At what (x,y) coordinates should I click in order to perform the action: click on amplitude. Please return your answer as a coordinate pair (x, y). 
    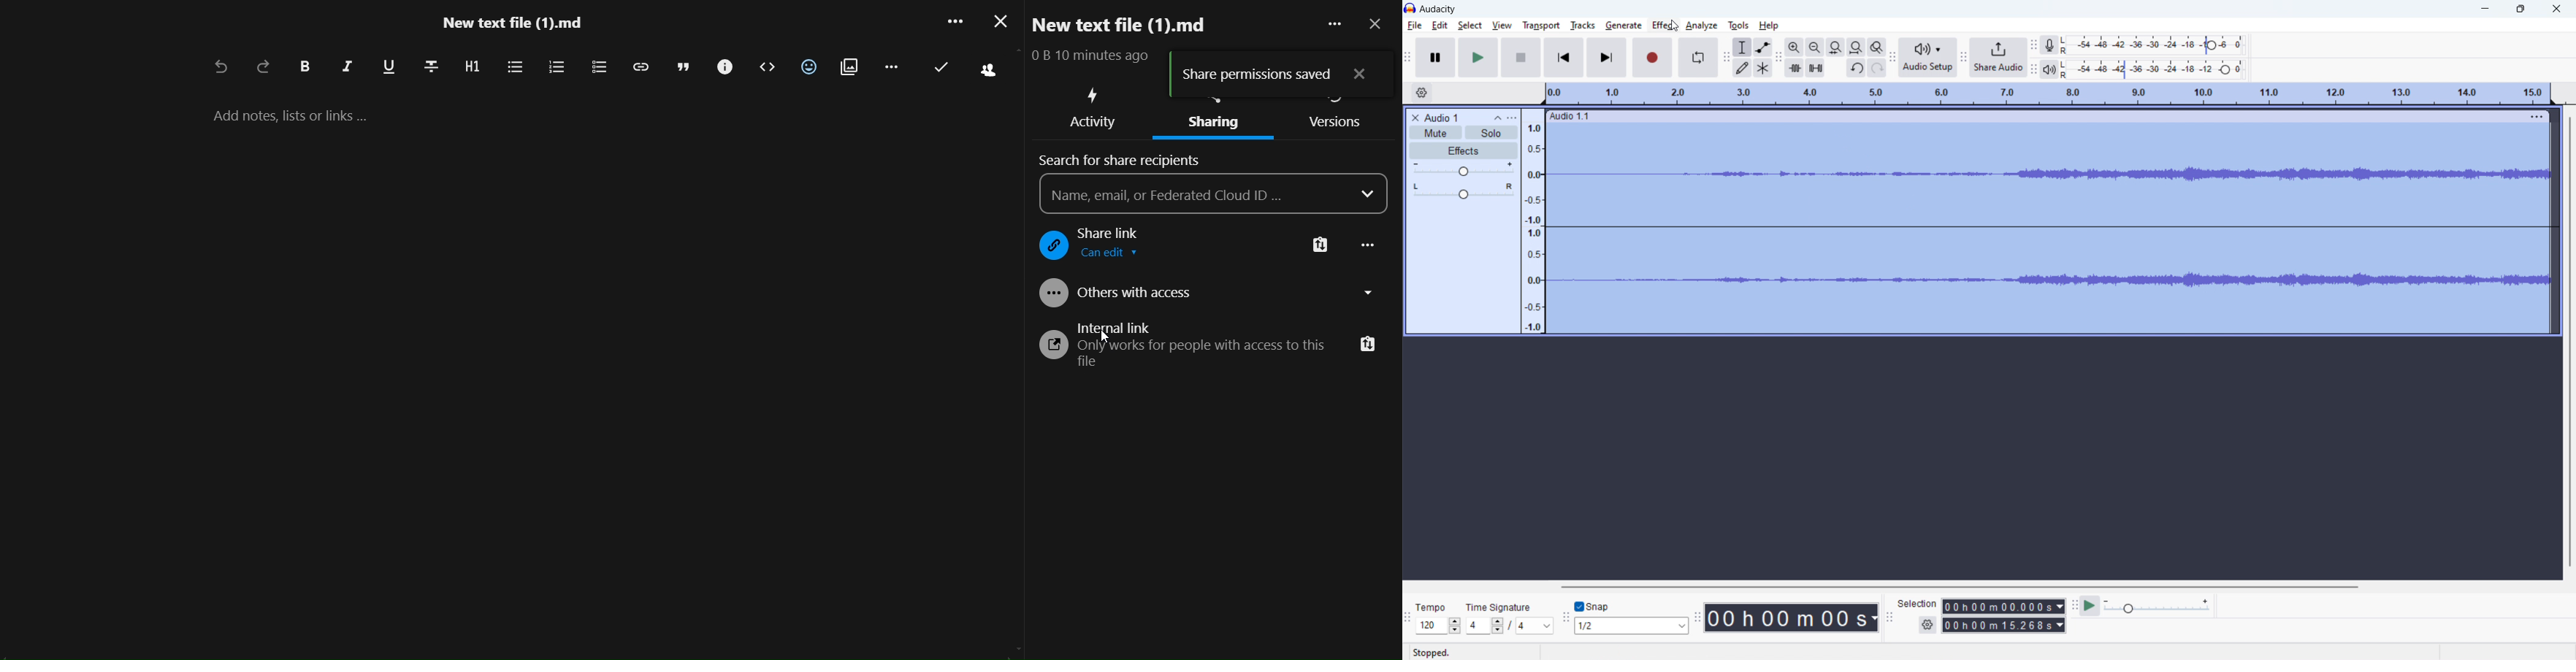
    Looking at the image, I should click on (1534, 221).